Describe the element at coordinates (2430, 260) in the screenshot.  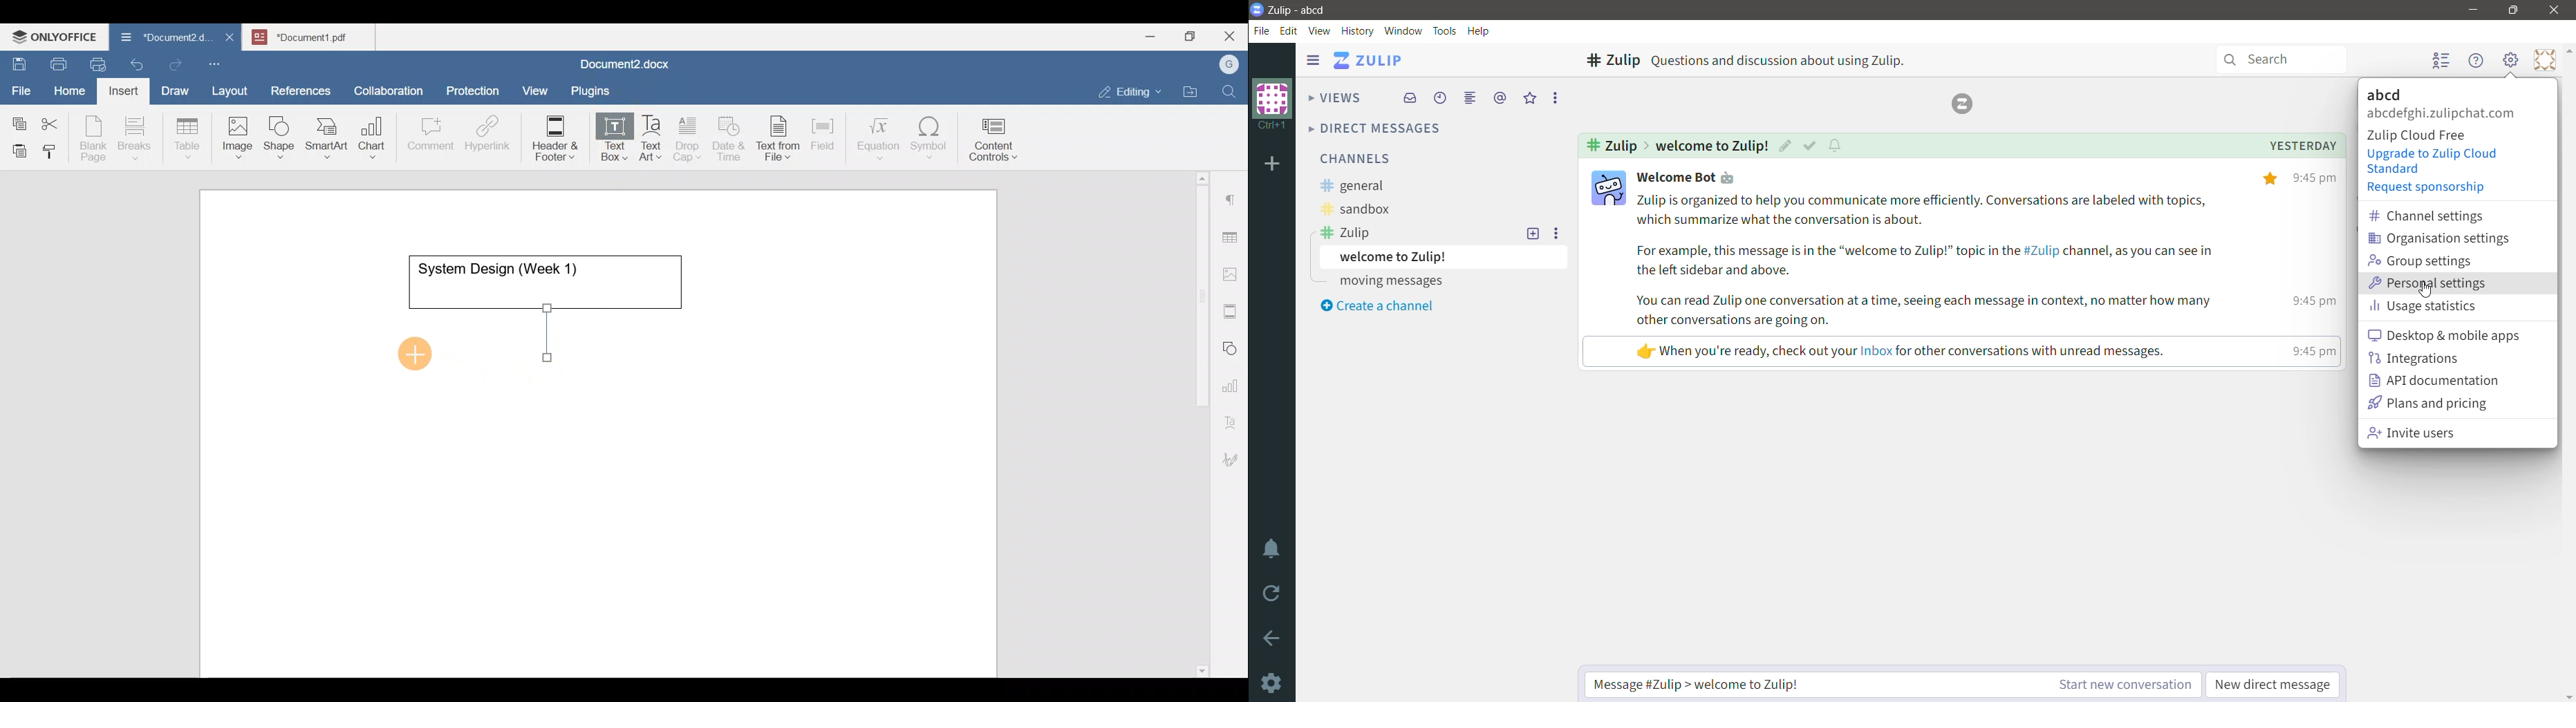
I see `Group settings` at that location.